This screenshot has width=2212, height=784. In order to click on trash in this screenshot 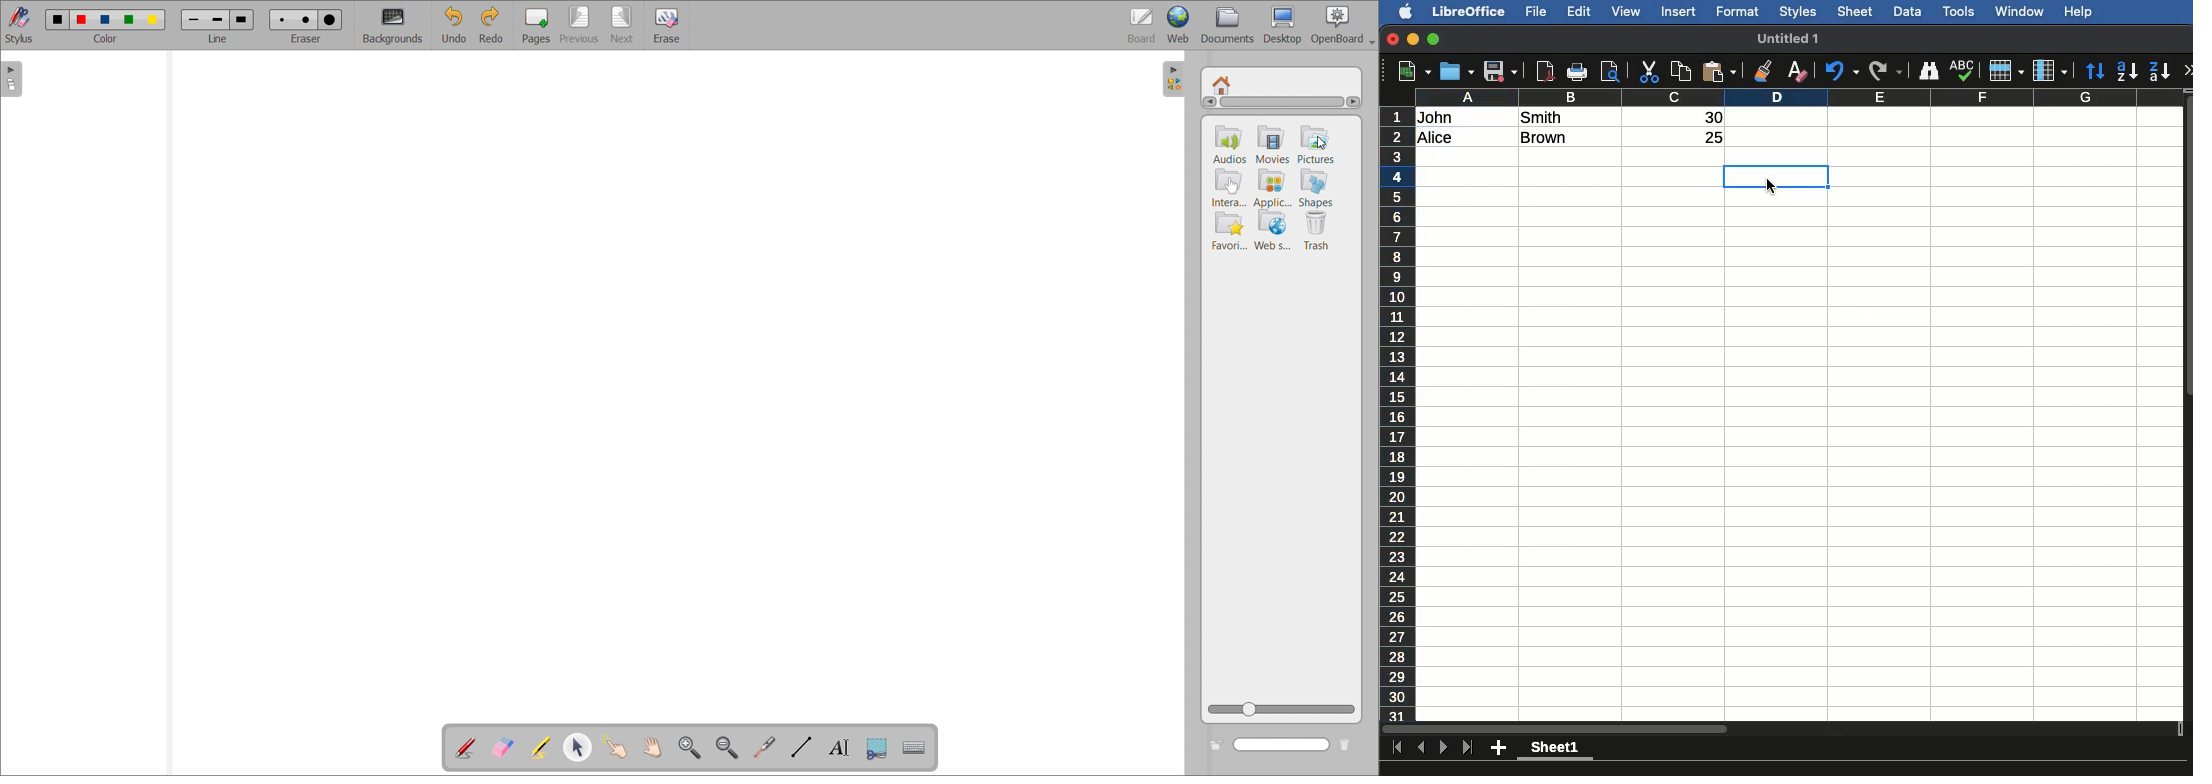, I will do `click(1317, 231)`.